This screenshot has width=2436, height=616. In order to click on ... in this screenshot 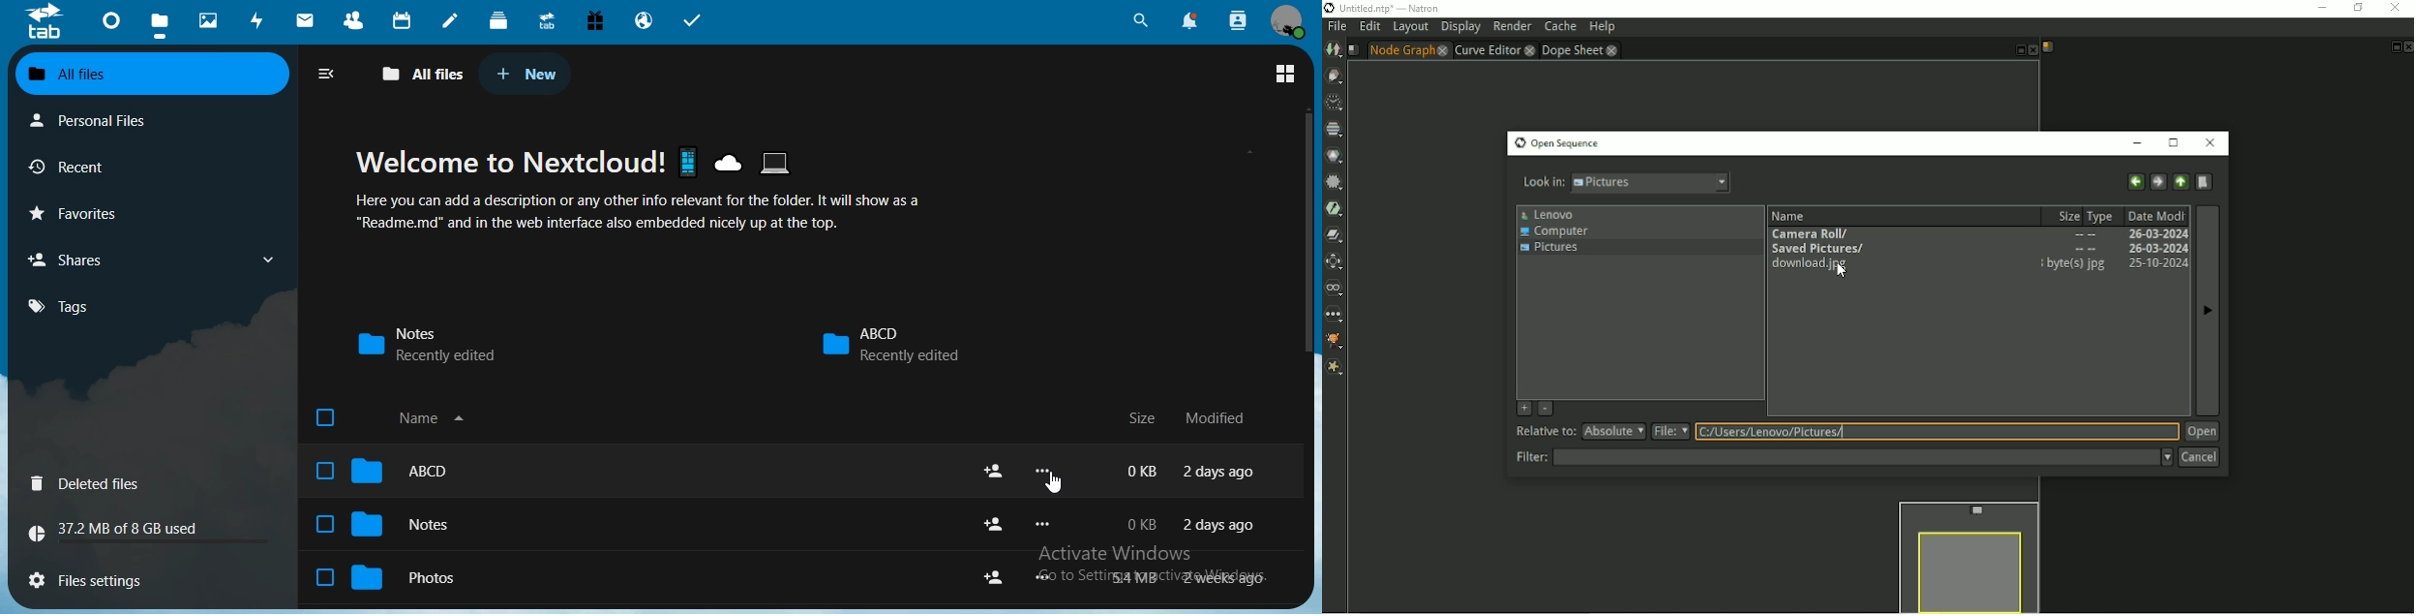, I will do `click(1040, 578)`.